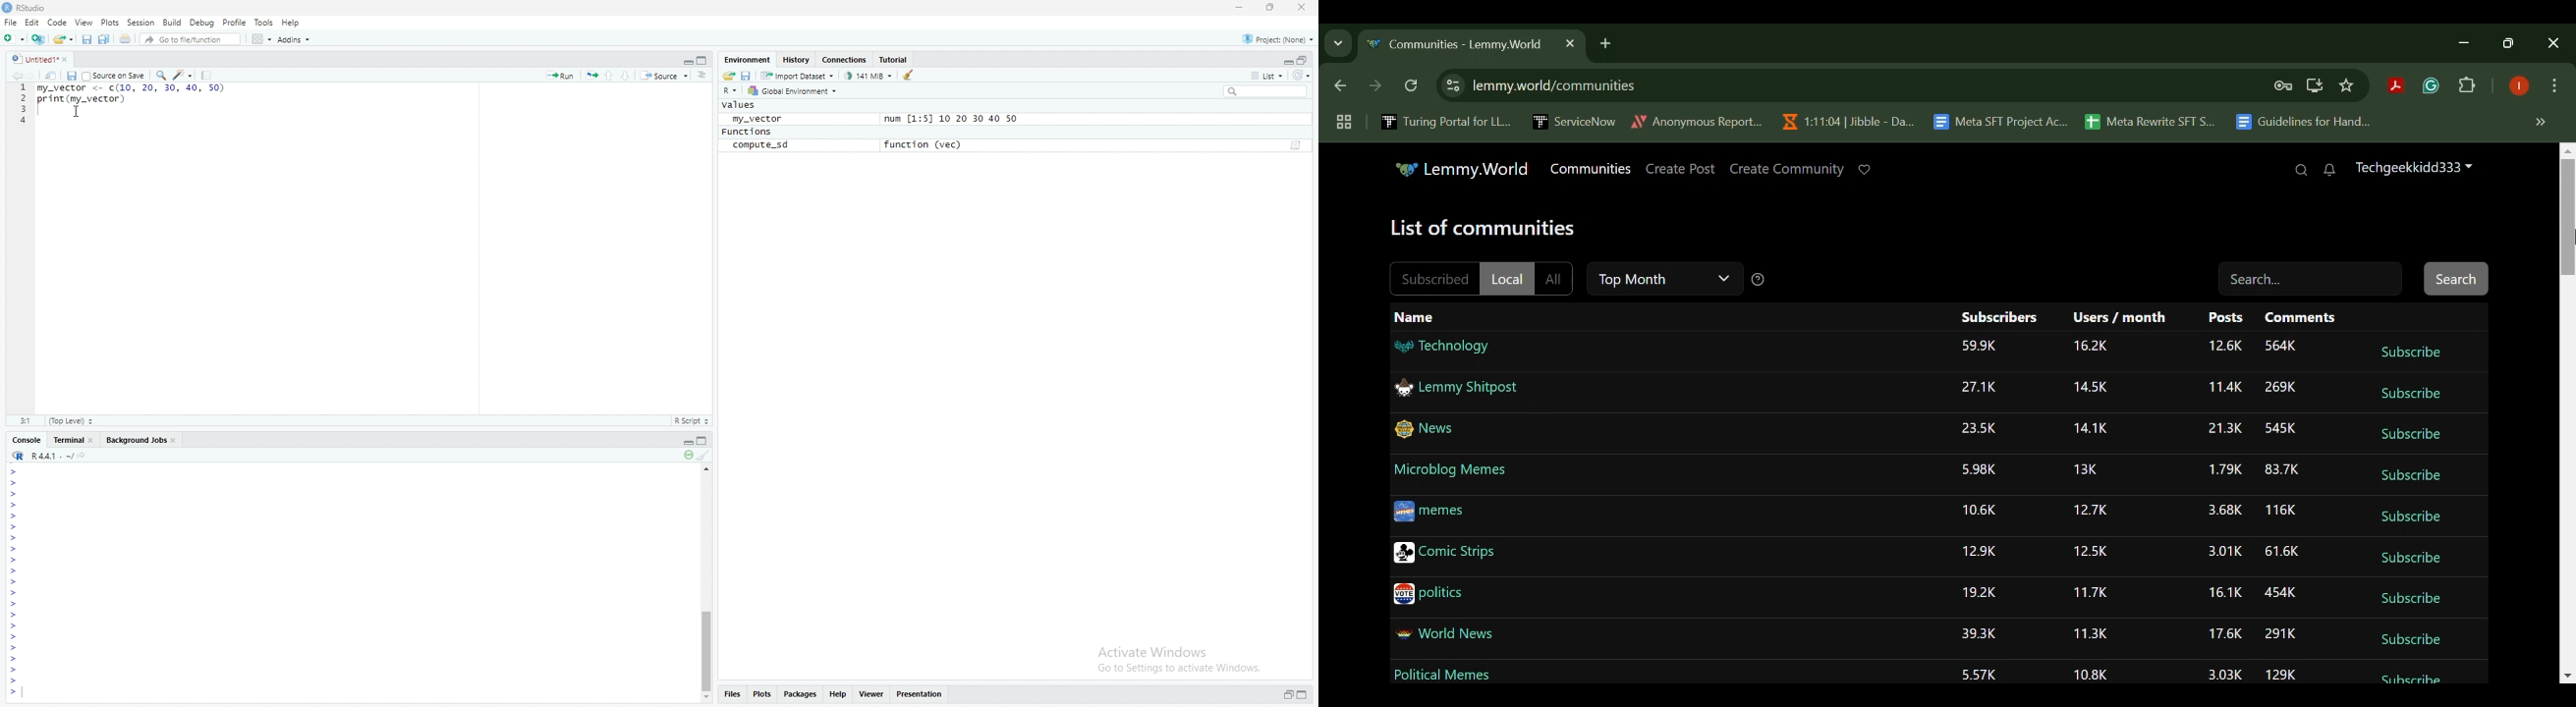  I want to click on Options, so click(2554, 87).